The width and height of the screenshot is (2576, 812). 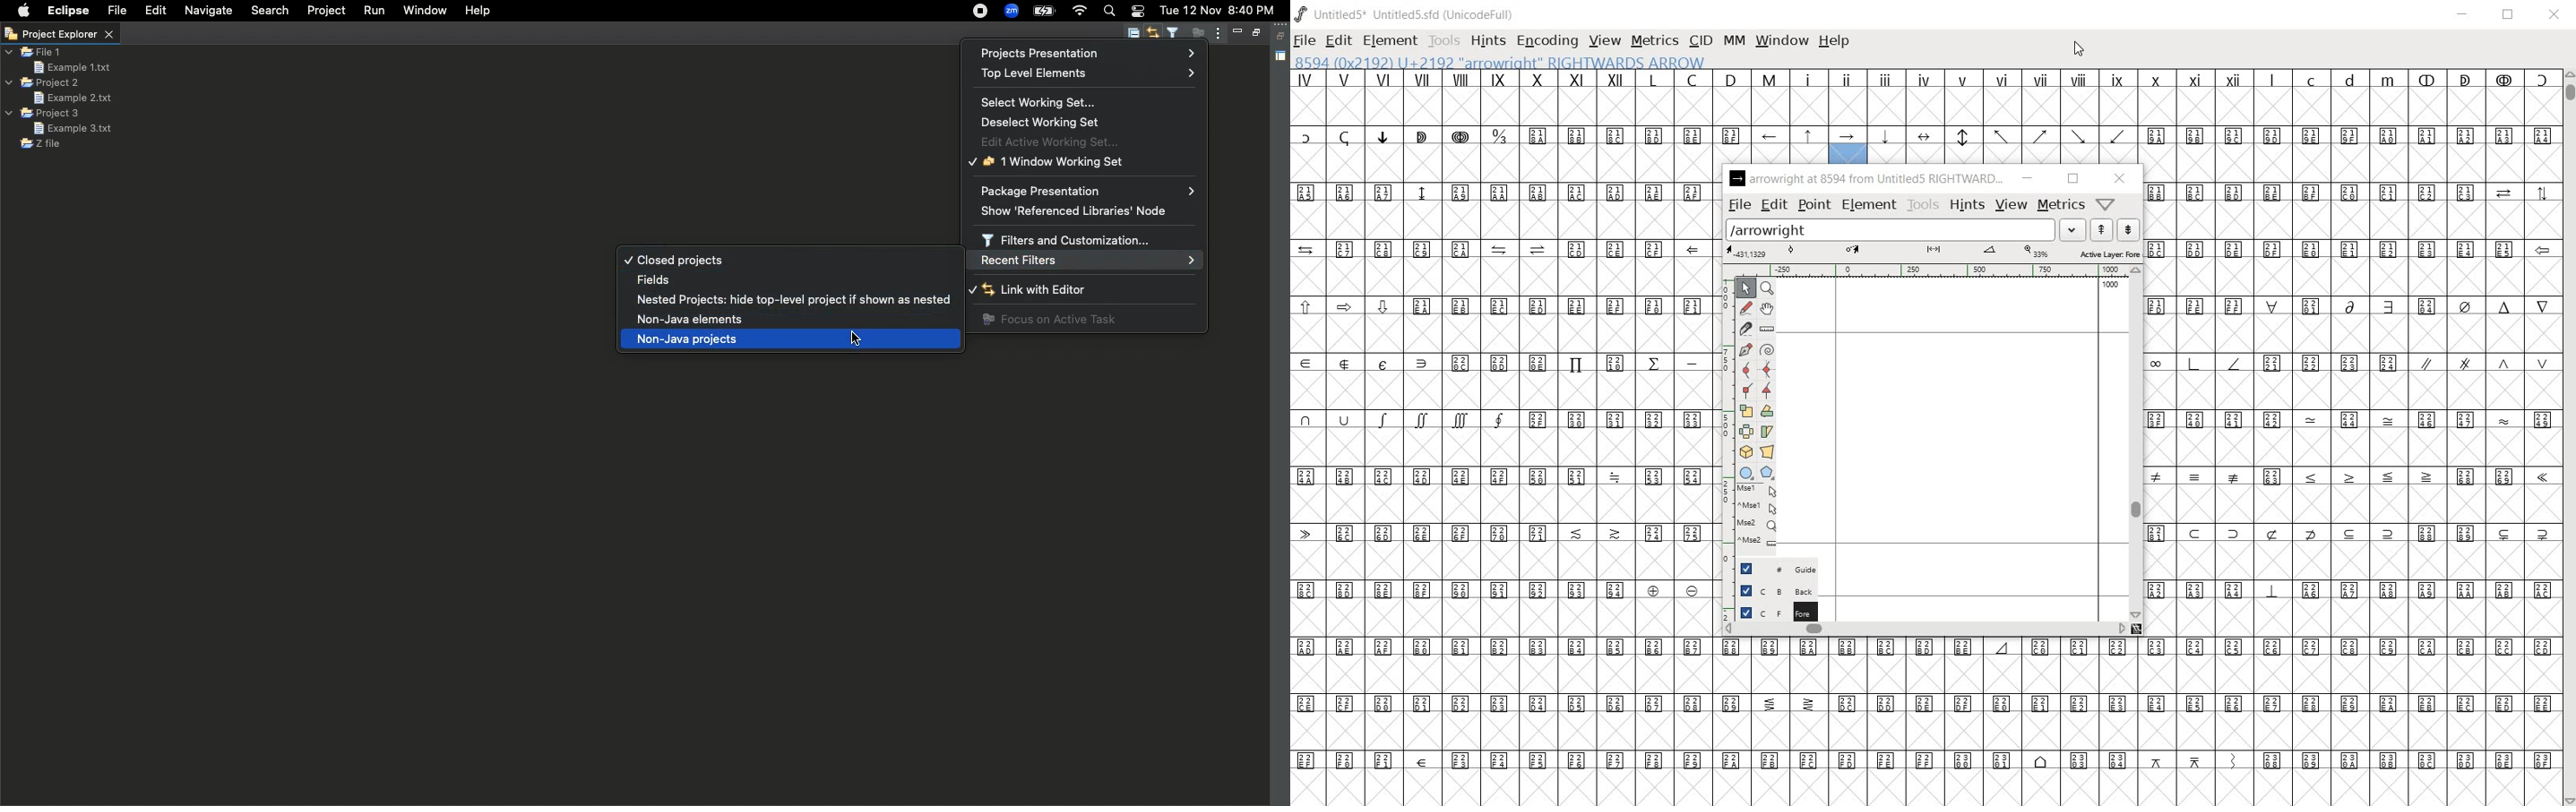 What do you see at coordinates (1751, 518) in the screenshot?
I see `mse1 mse1 mse2 mse2` at bounding box center [1751, 518].